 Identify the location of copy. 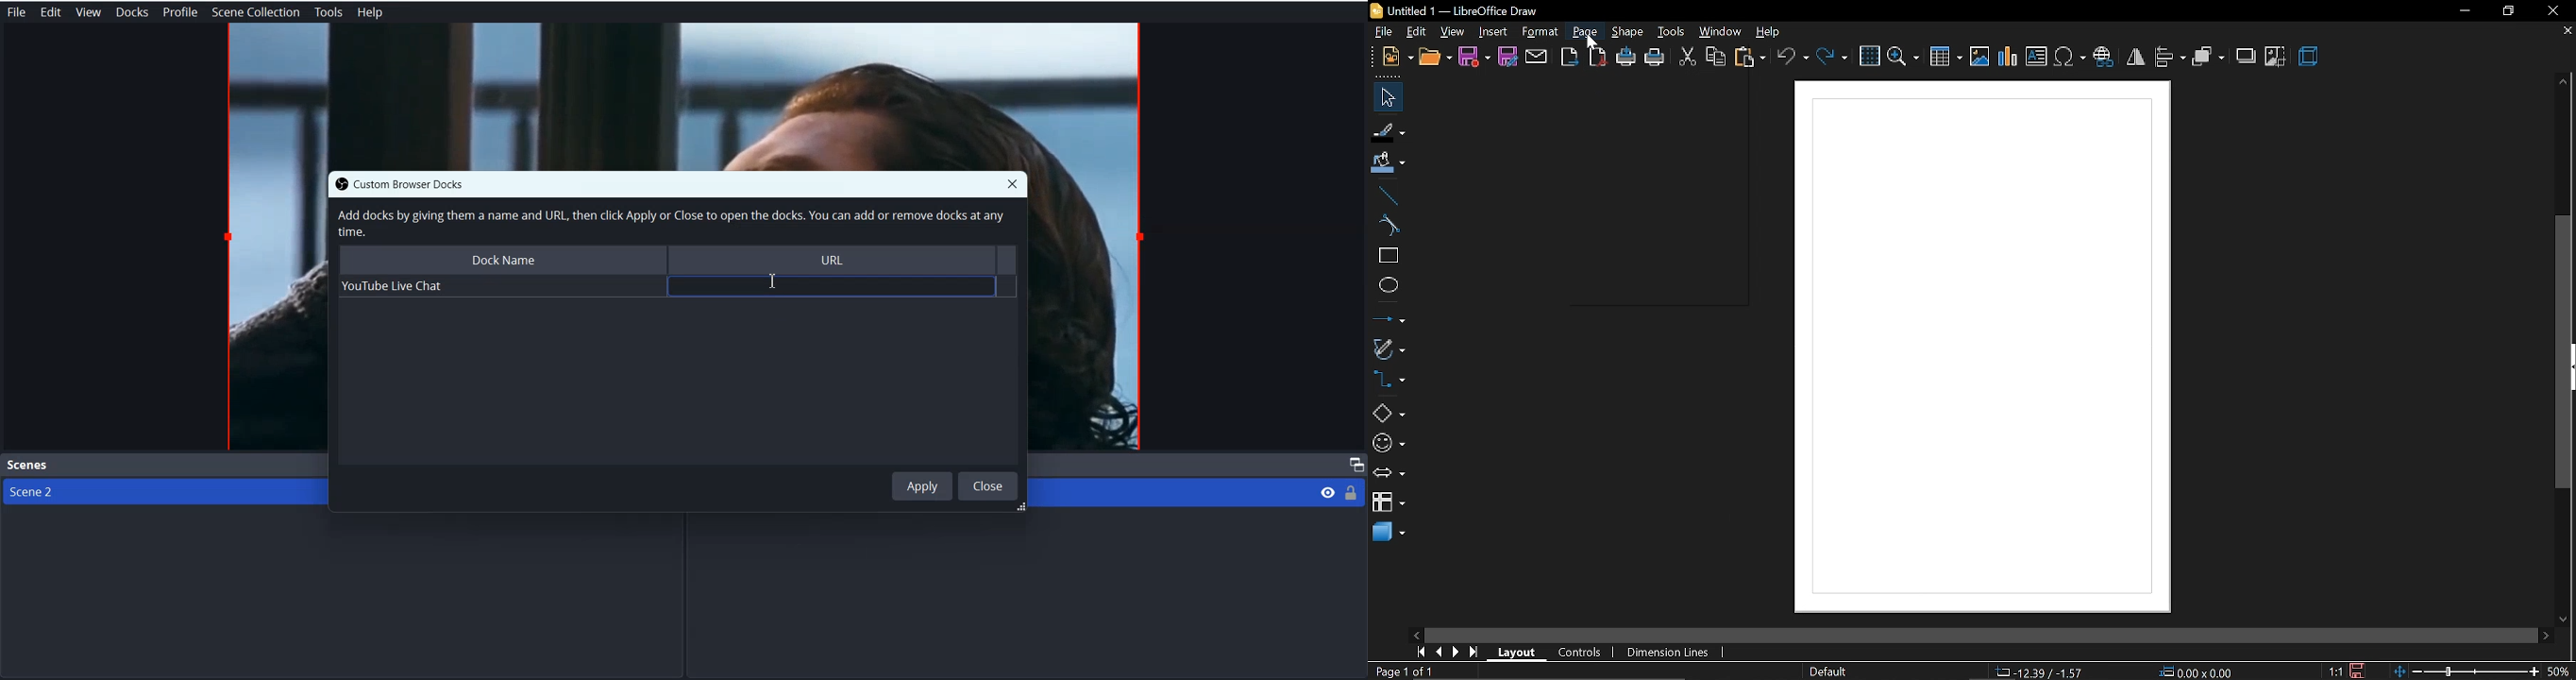
(1715, 58).